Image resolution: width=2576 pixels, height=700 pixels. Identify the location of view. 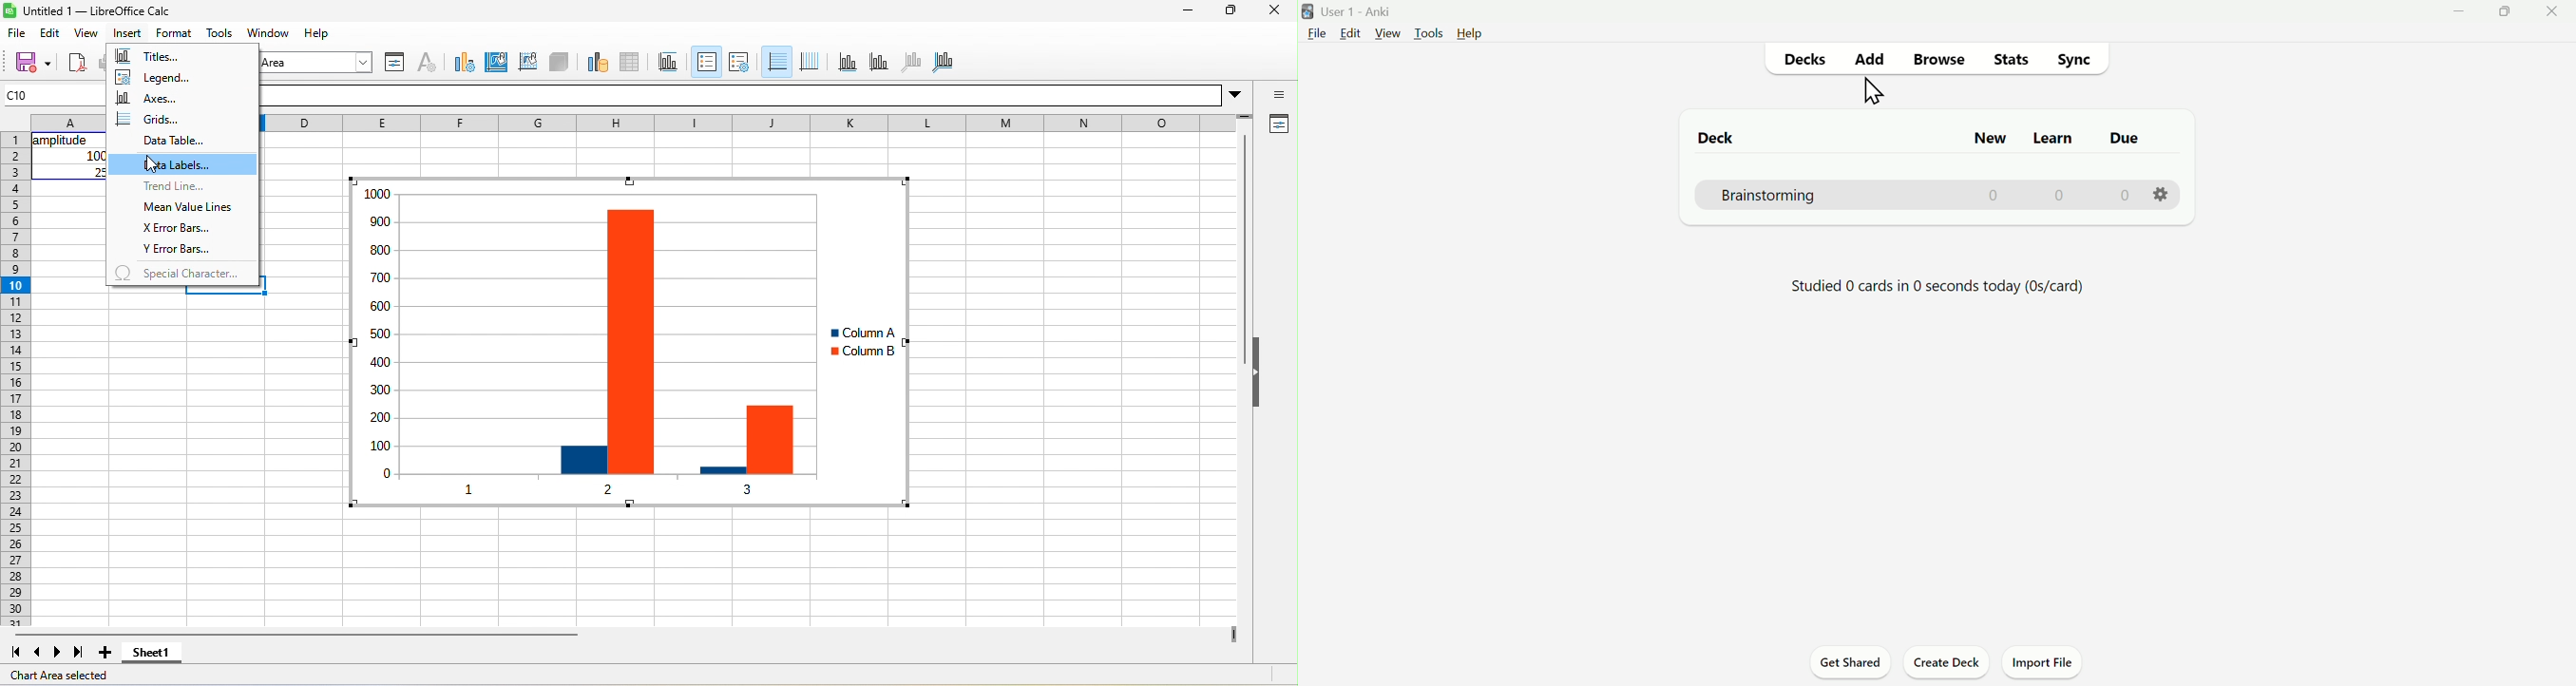
(86, 35).